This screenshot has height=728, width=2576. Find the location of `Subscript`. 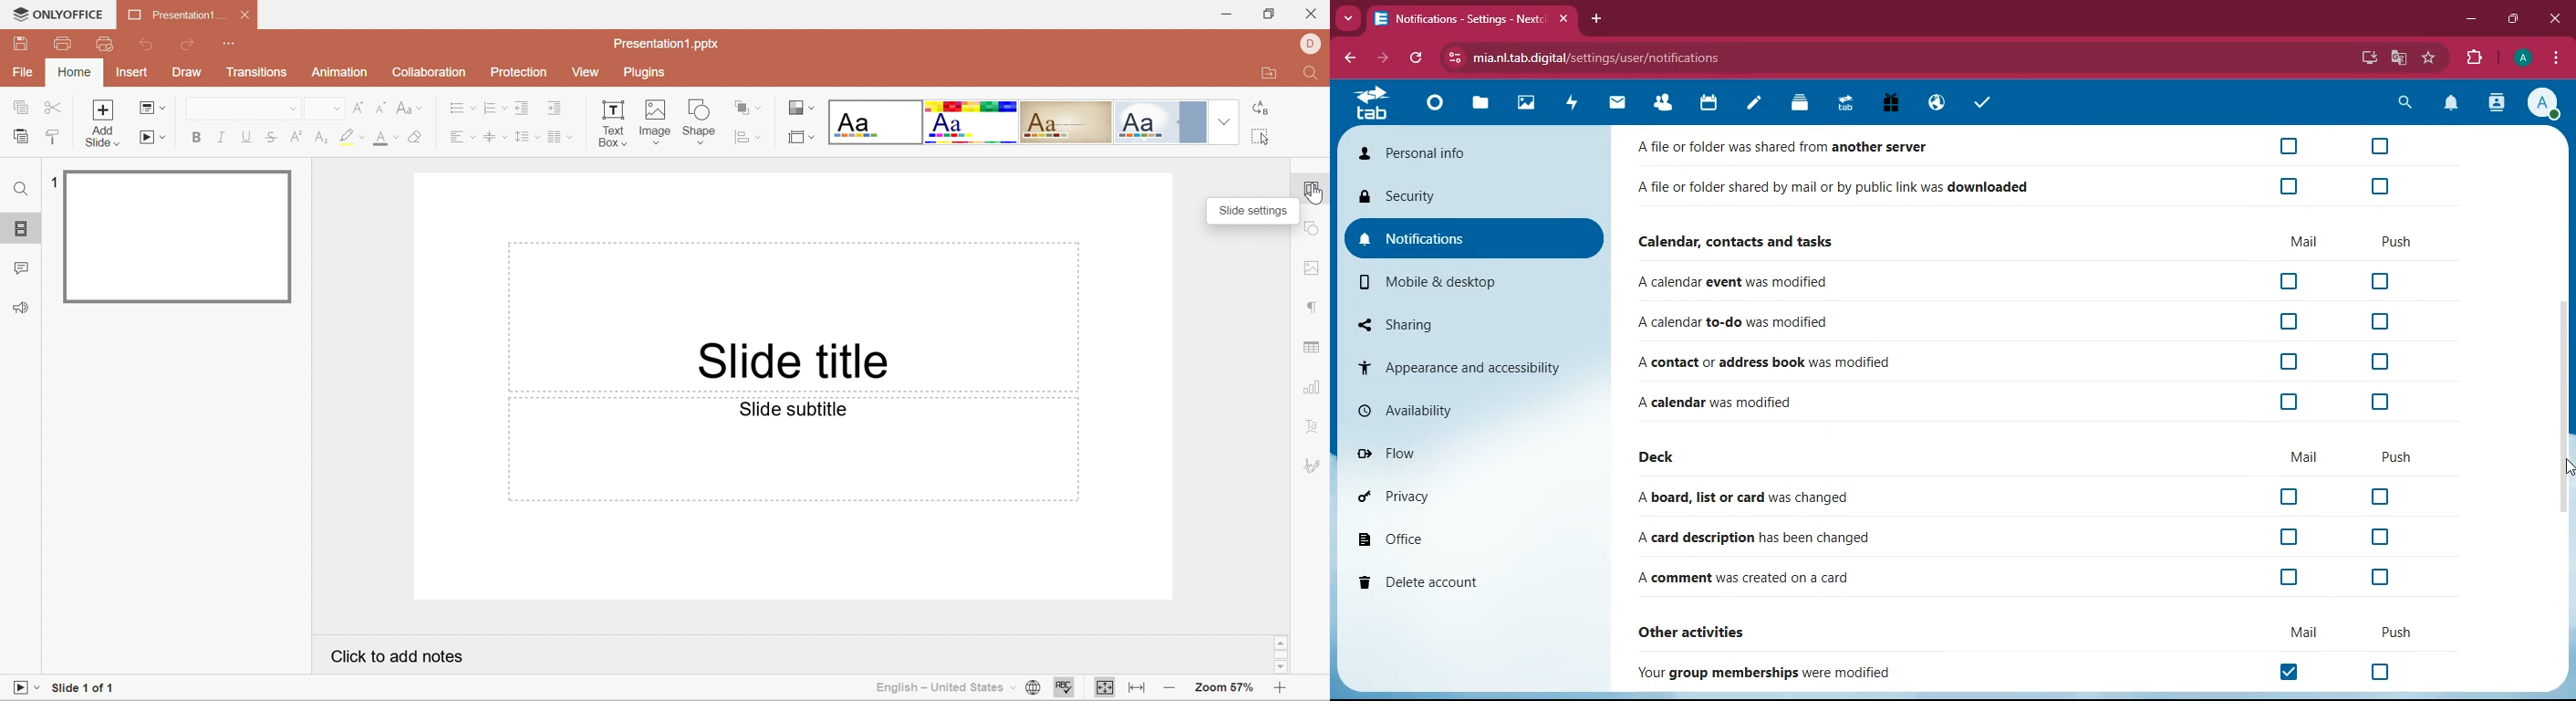

Subscript is located at coordinates (323, 139).